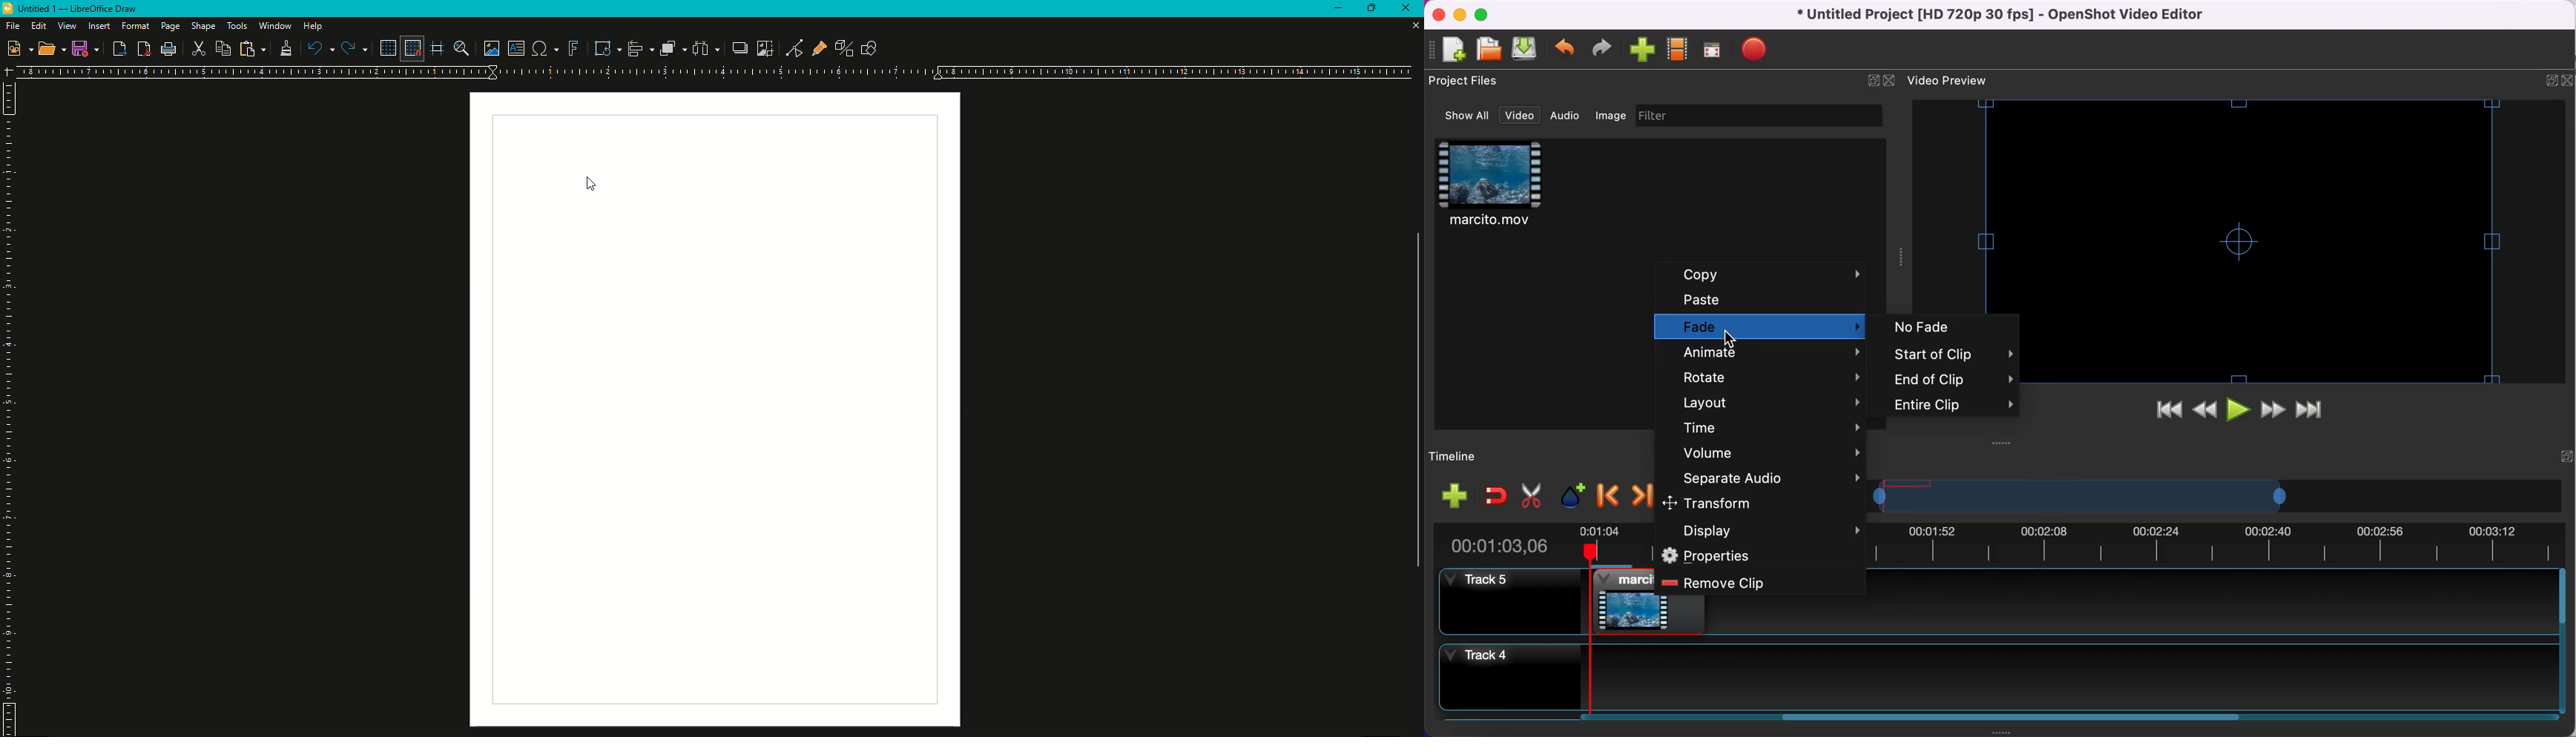 This screenshot has height=756, width=2576. What do you see at coordinates (133, 27) in the screenshot?
I see `Format` at bounding box center [133, 27].